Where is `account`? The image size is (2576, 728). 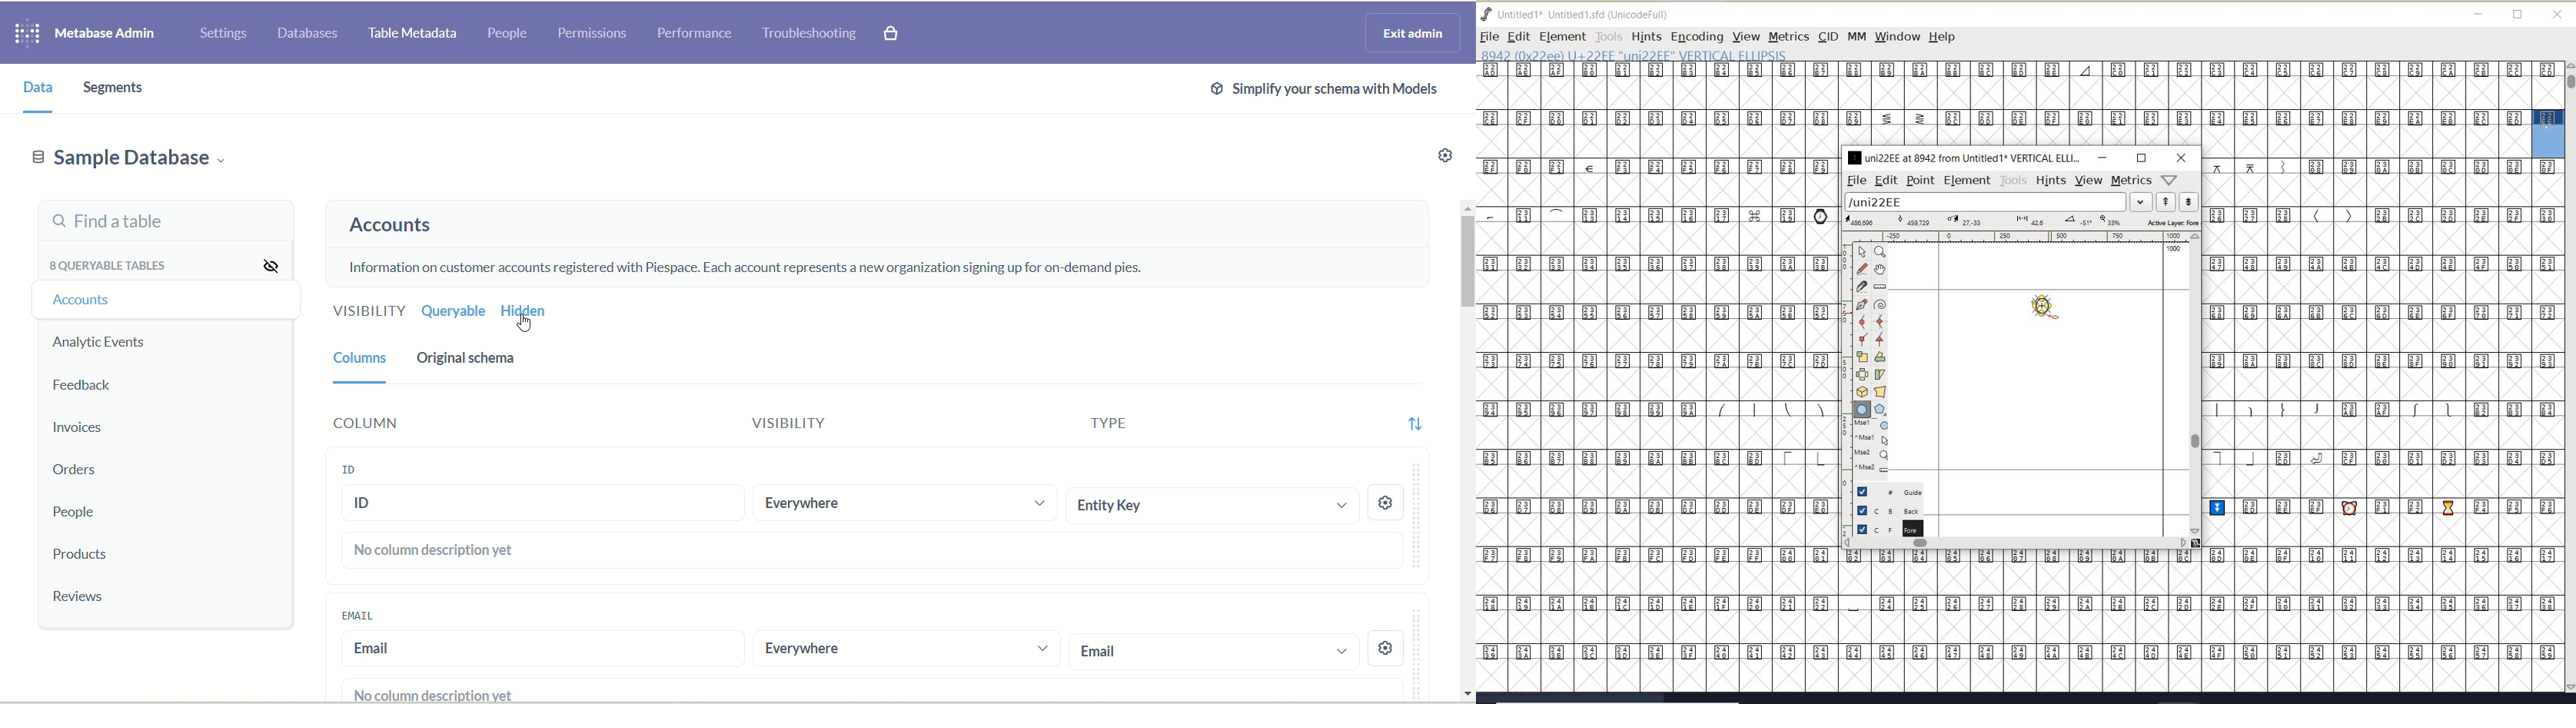 account is located at coordinates (95, 301).